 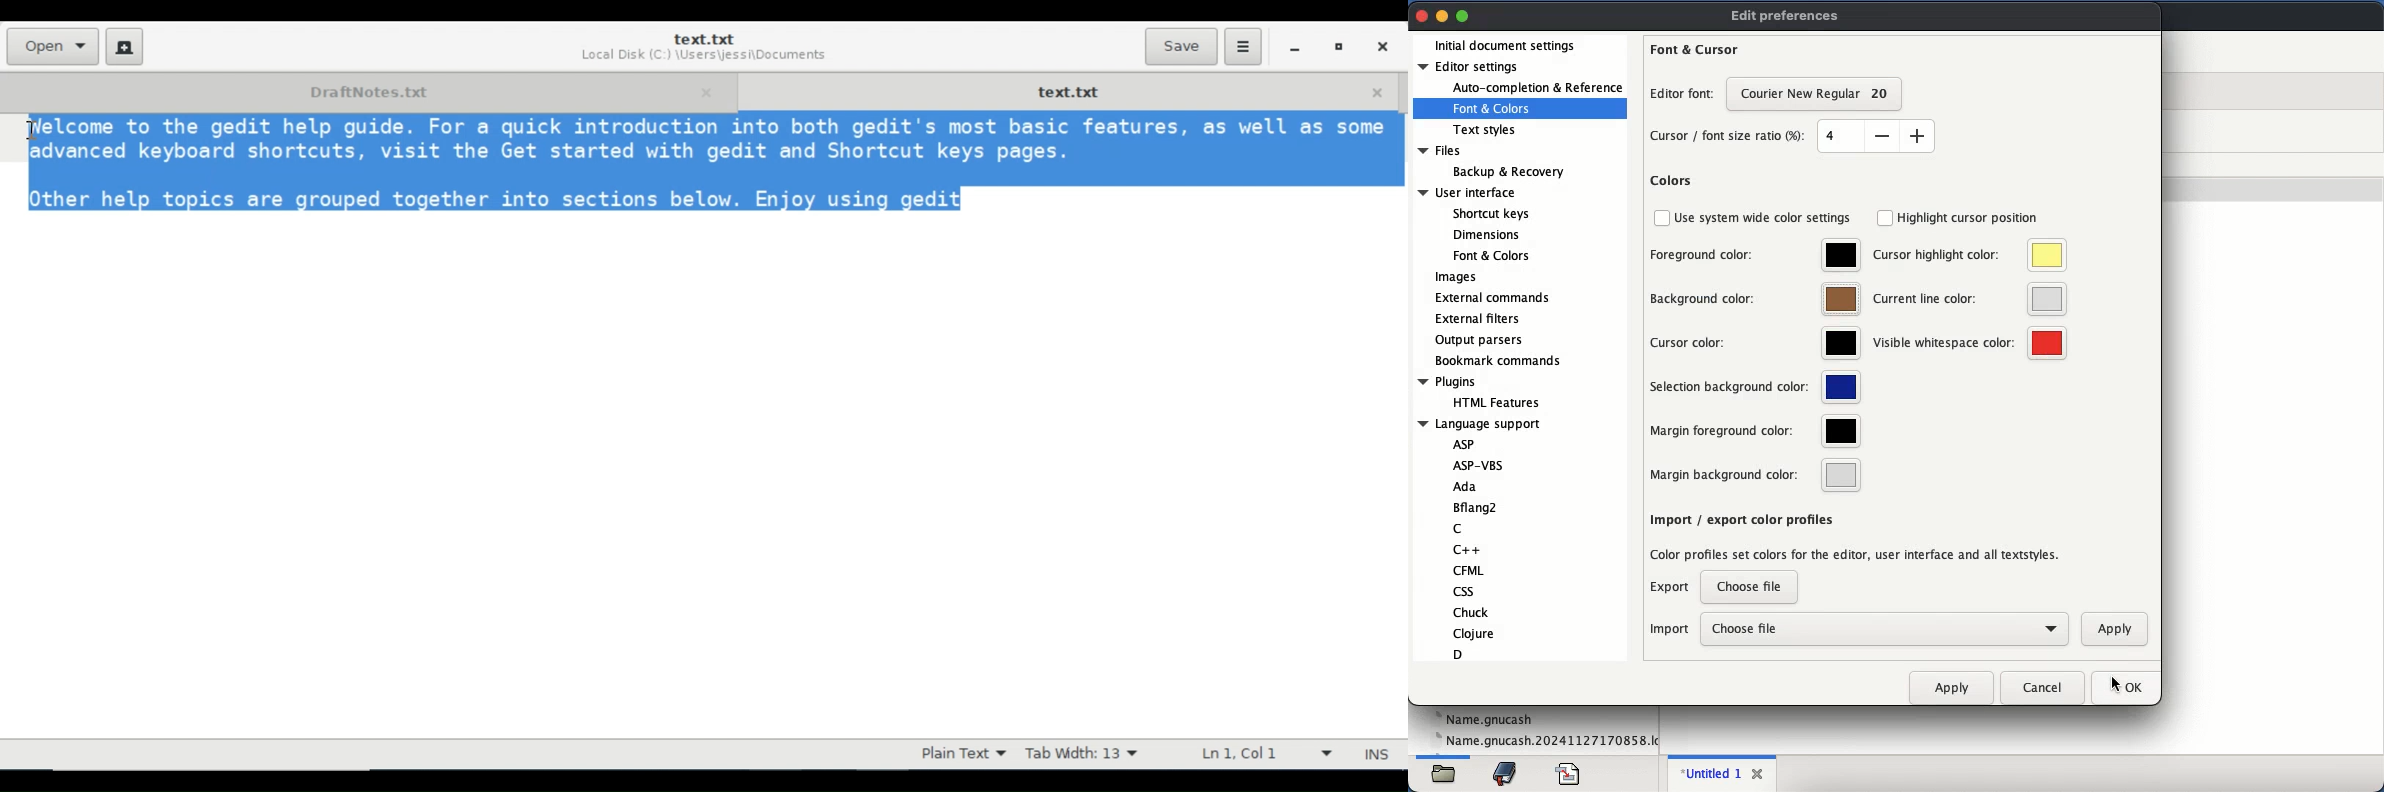 I want to click on choose file, so click(x=1885, y=628).